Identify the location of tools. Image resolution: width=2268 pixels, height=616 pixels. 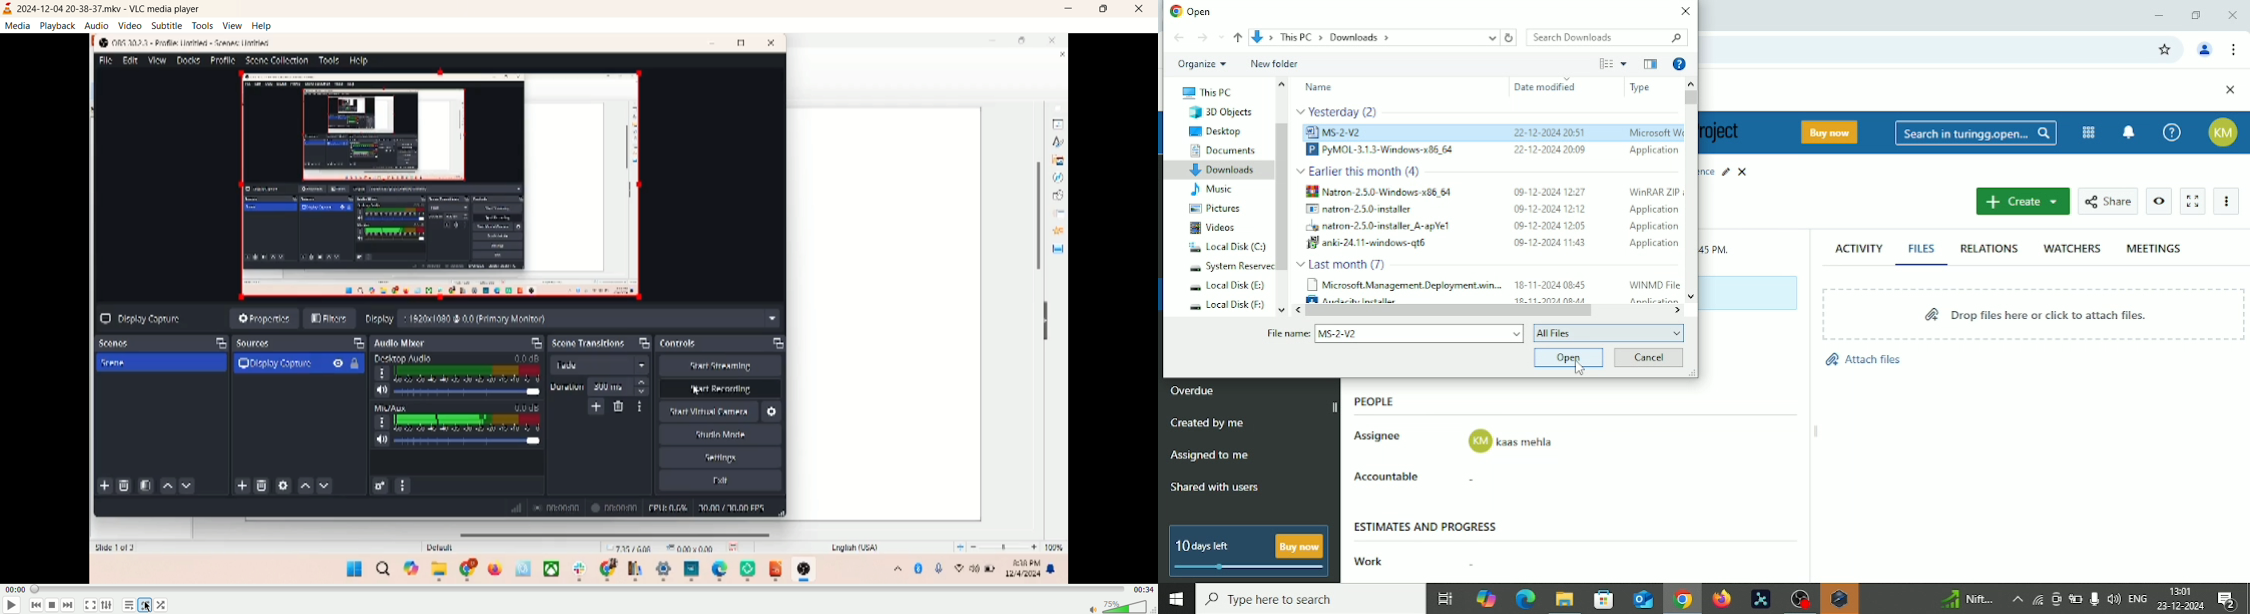
(203, 25).